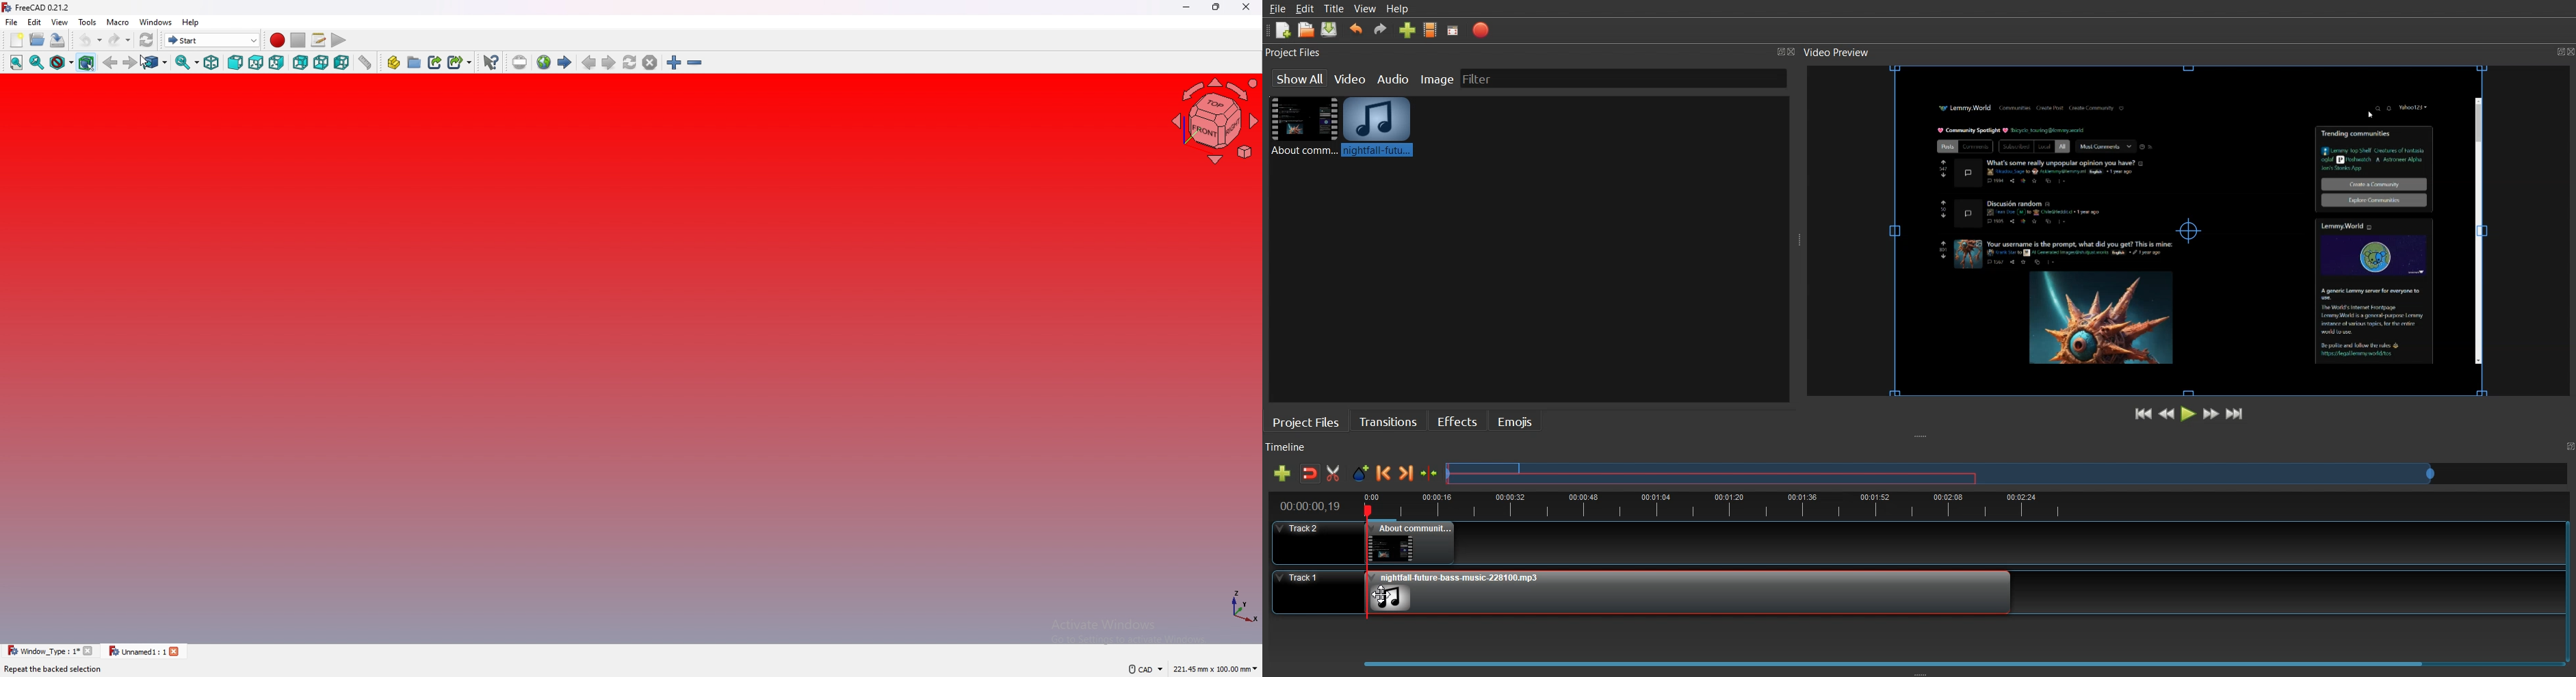  Describe the element at coordinates (187, 62) in the screenshot. I see `synced view` at that location.